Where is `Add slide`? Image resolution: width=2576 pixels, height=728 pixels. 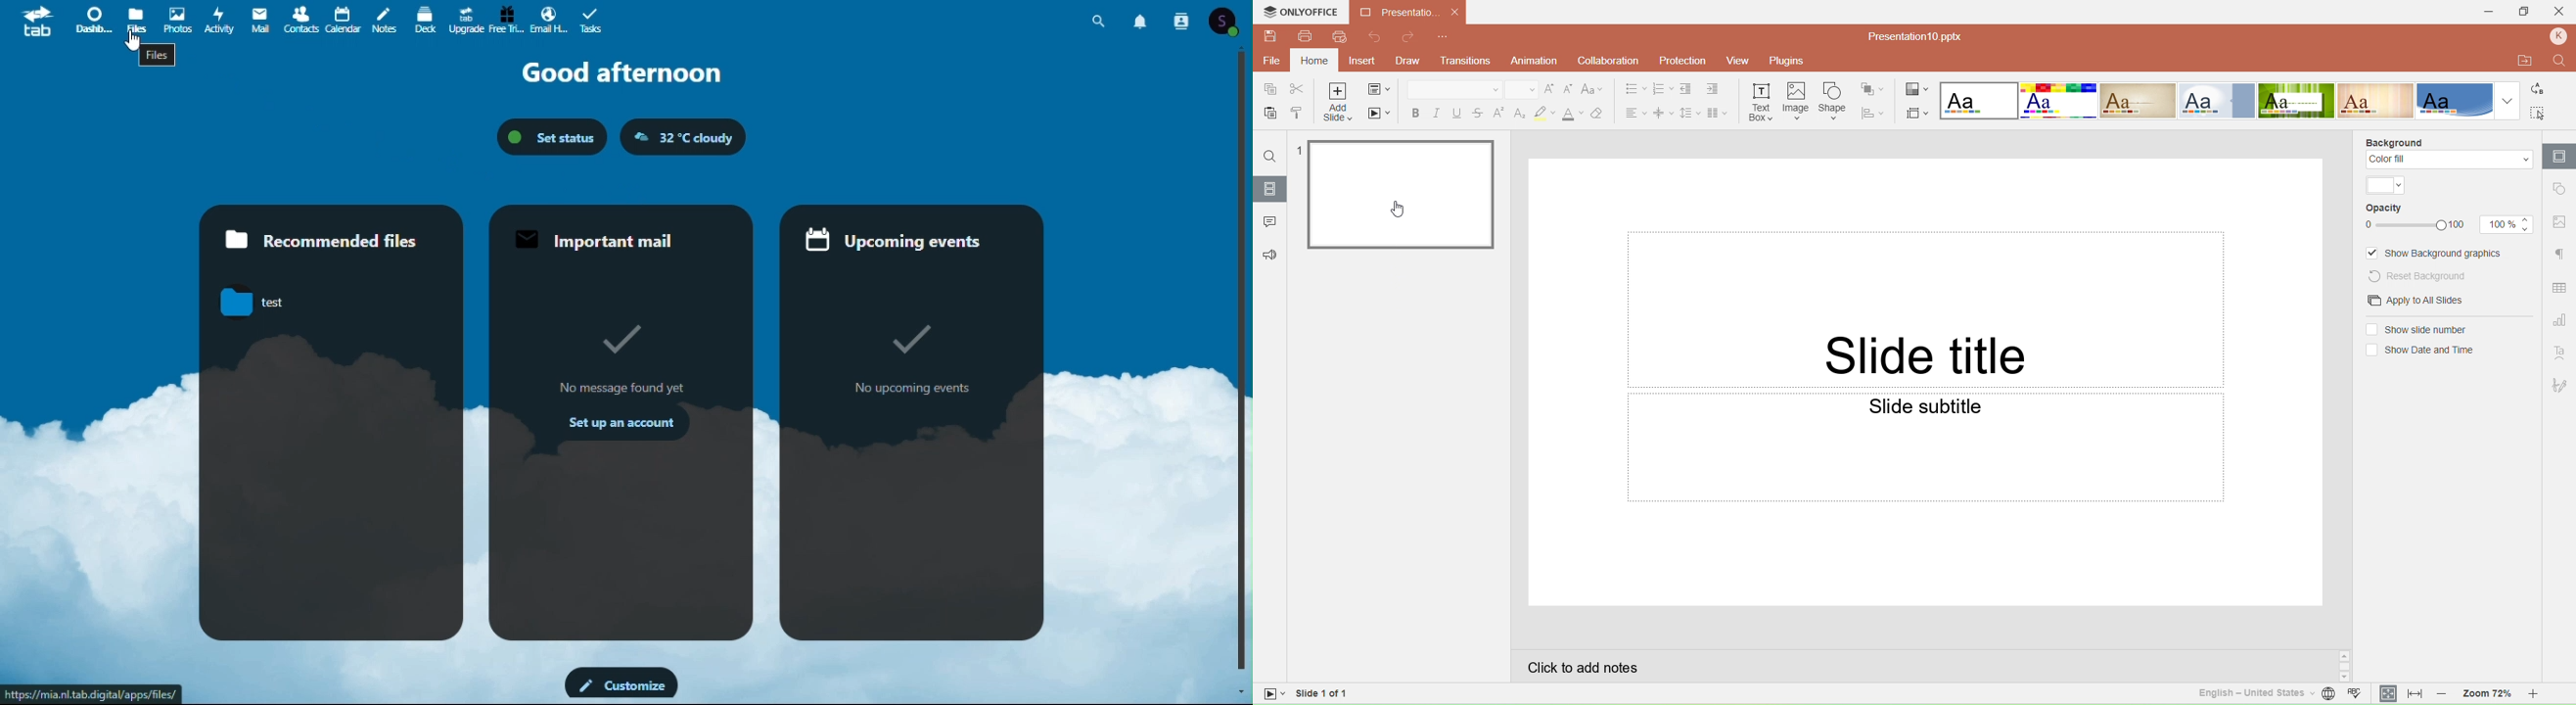 Add slide is located at coordinates (1338, 103).